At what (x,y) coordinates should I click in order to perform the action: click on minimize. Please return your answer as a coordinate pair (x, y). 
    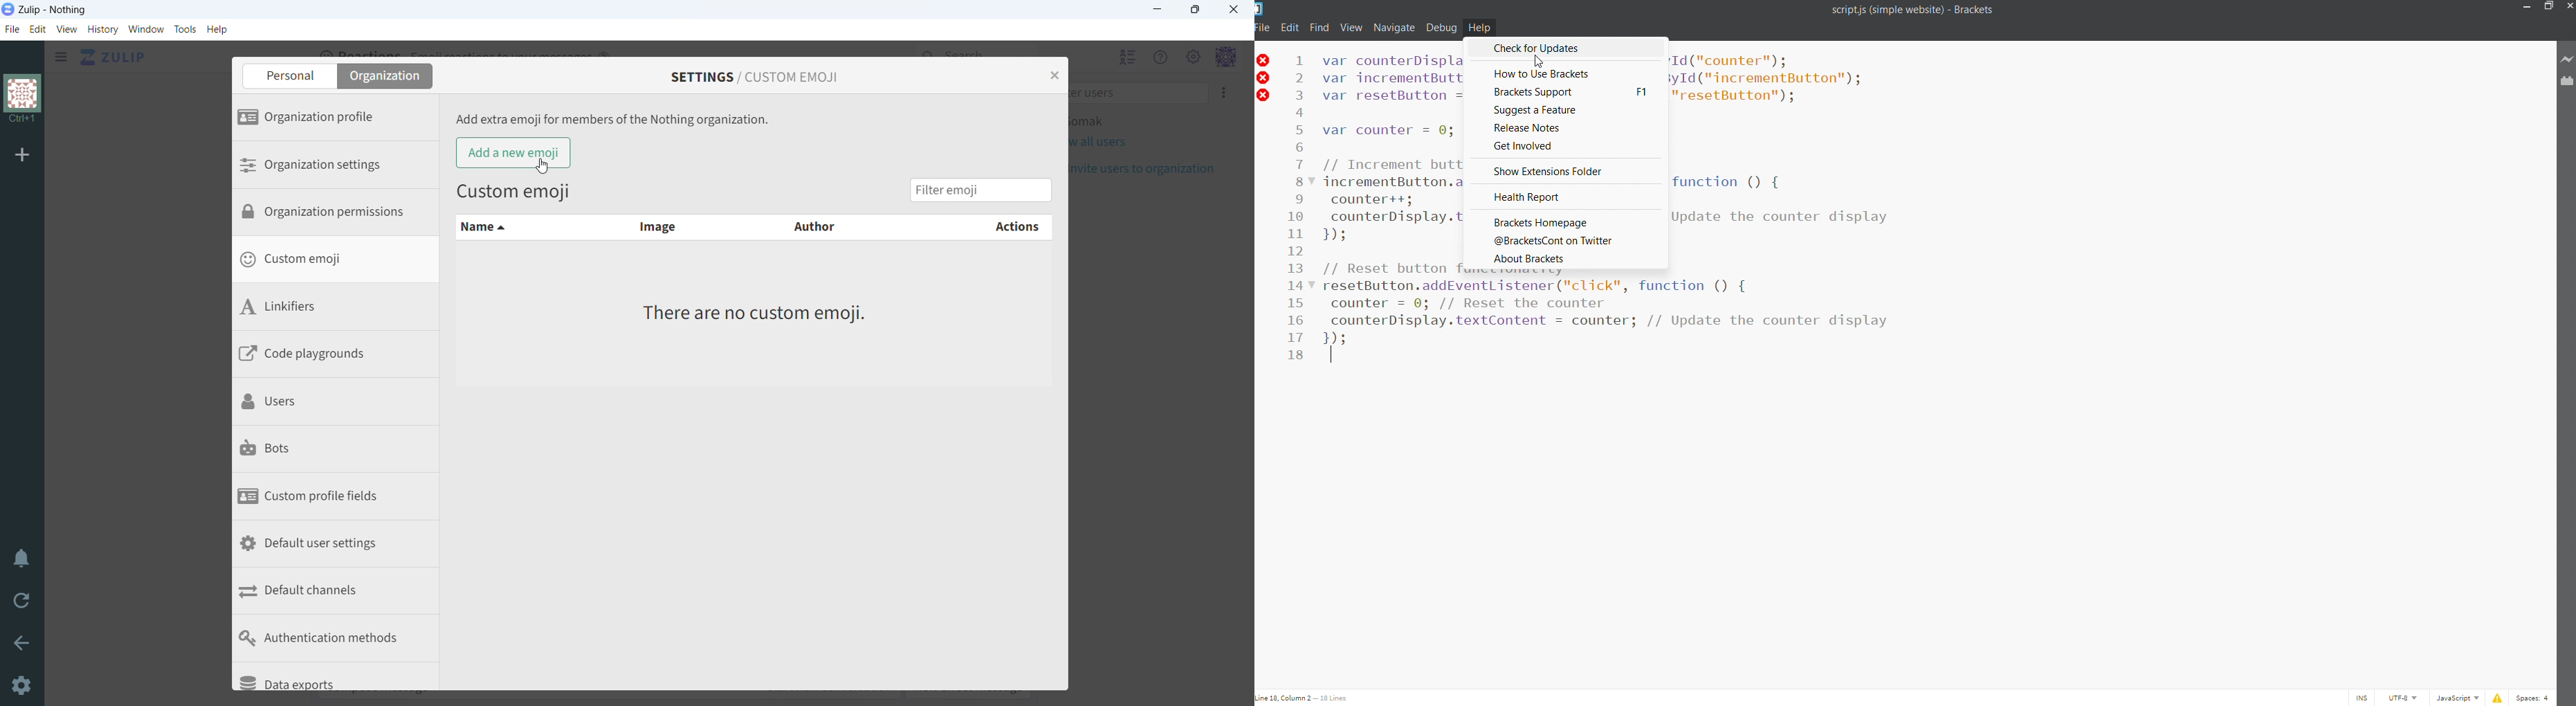
    Looking at the image, I should click on (2524, 6).